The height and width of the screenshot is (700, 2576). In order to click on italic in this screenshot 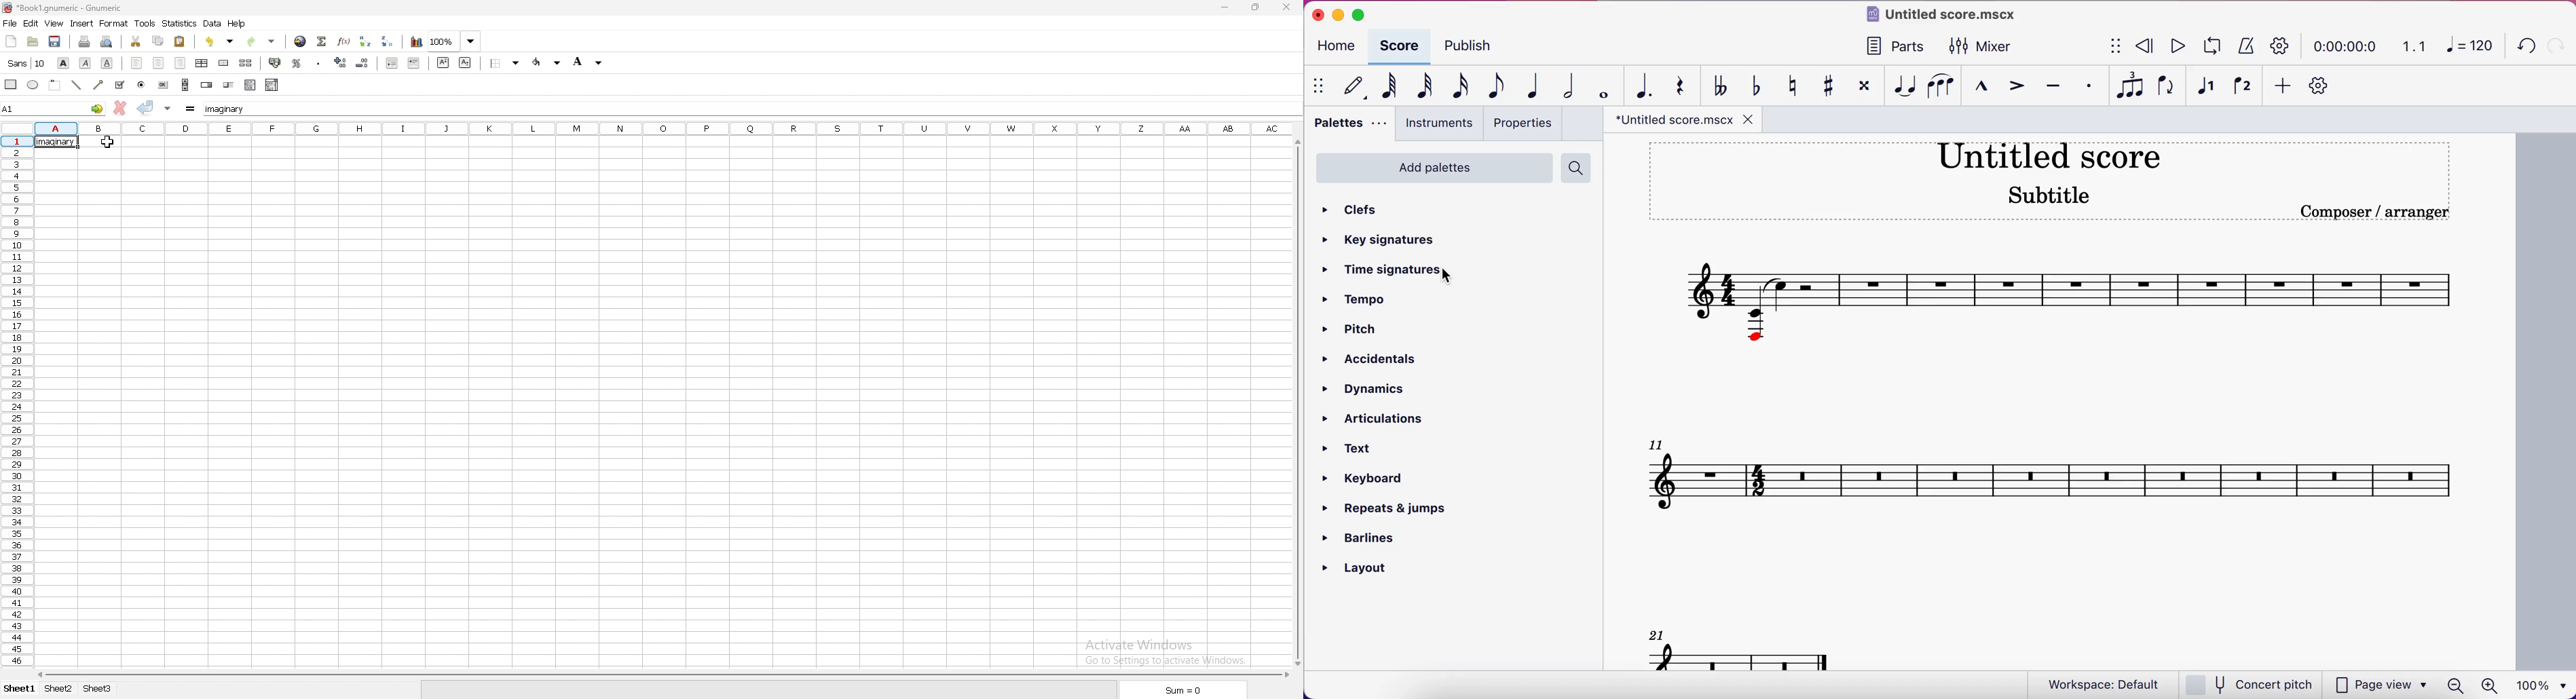, I will do `click(86, 62)`.